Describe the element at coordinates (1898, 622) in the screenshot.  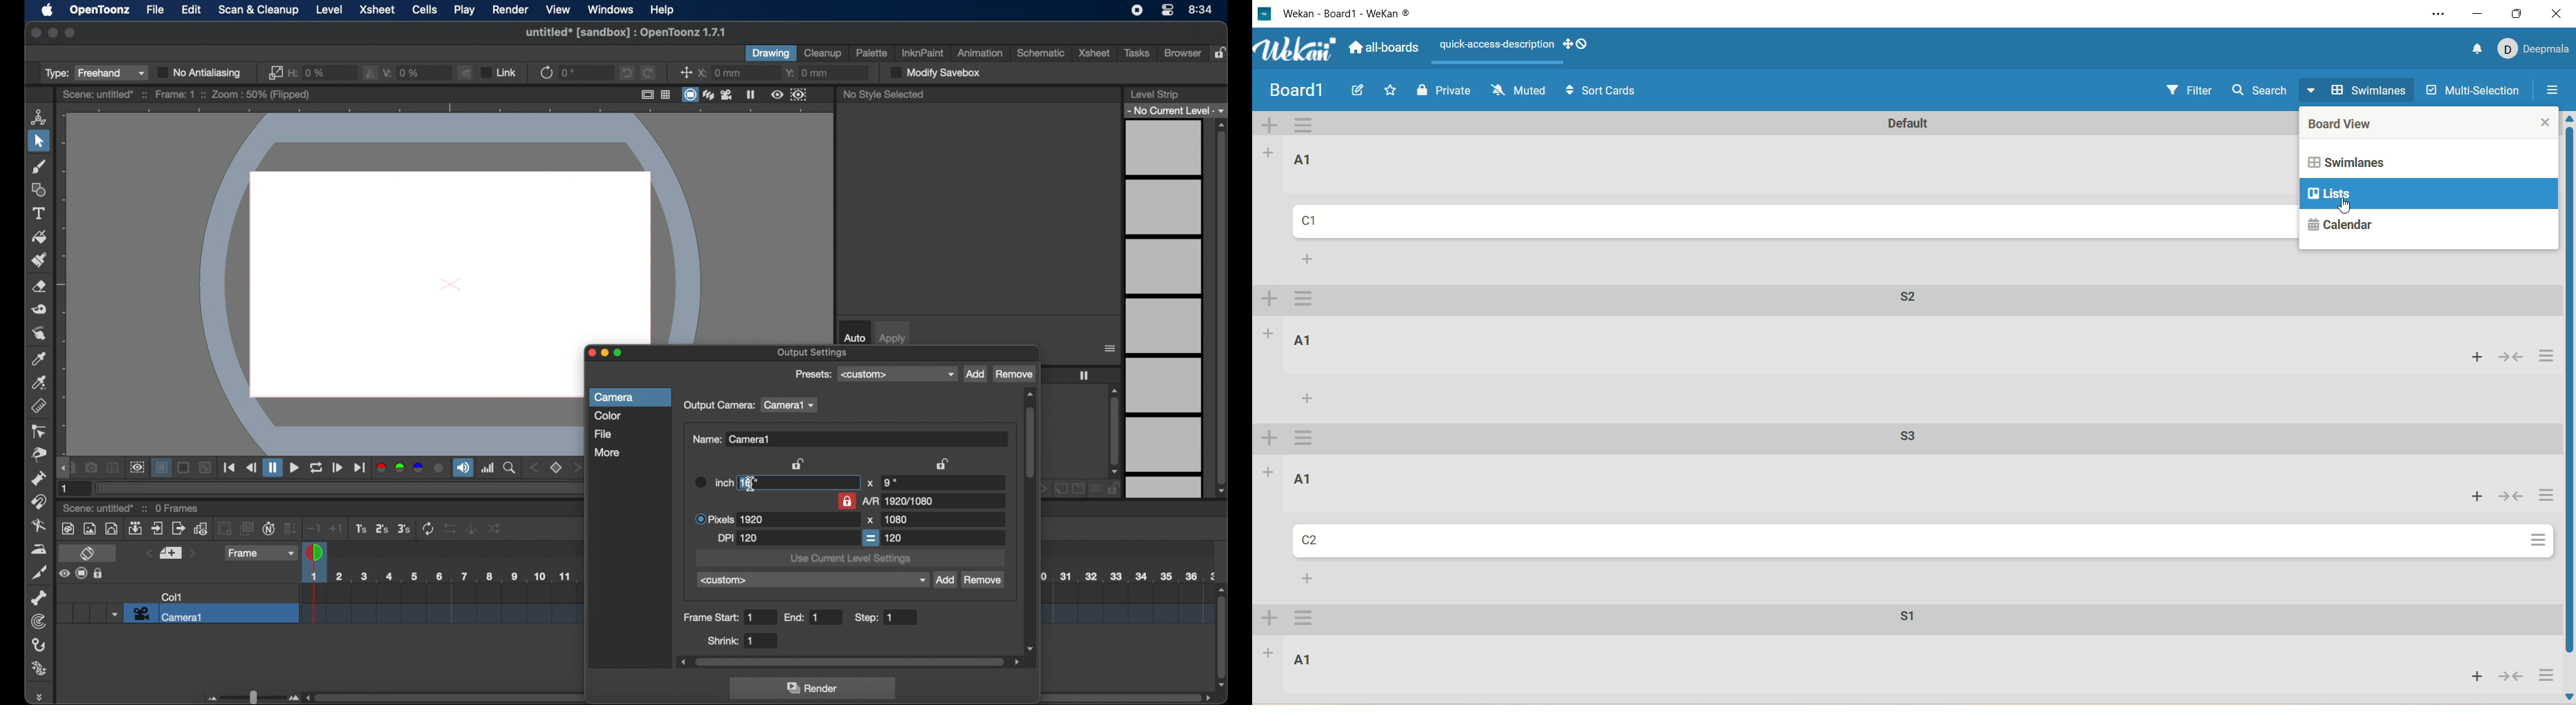
I see `swimlane title` at that location.